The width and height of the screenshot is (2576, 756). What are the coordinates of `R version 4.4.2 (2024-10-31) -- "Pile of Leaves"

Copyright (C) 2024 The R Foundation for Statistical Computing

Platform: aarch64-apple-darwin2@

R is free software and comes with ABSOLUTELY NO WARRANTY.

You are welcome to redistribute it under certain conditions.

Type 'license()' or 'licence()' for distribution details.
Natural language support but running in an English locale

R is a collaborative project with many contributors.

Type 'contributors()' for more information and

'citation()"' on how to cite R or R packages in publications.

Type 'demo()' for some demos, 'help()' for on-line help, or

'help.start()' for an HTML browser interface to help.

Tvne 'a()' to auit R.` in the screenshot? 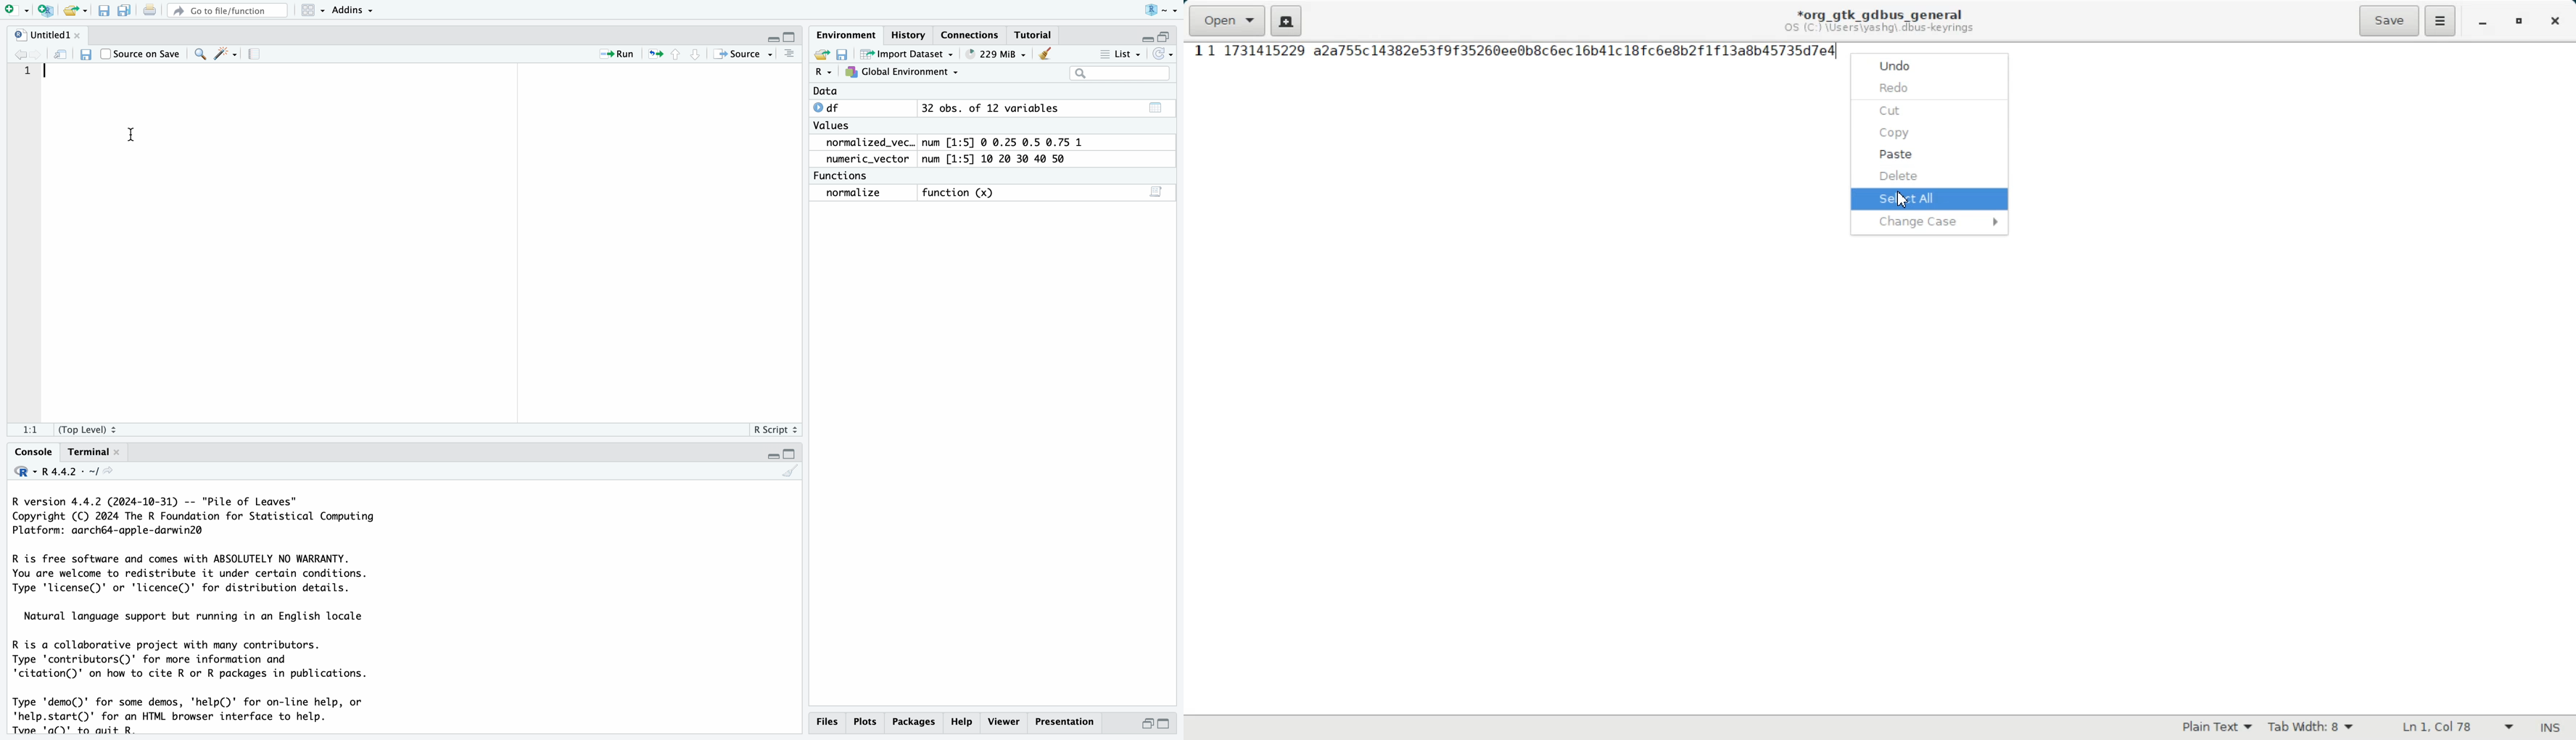 It's located at (194, 615).